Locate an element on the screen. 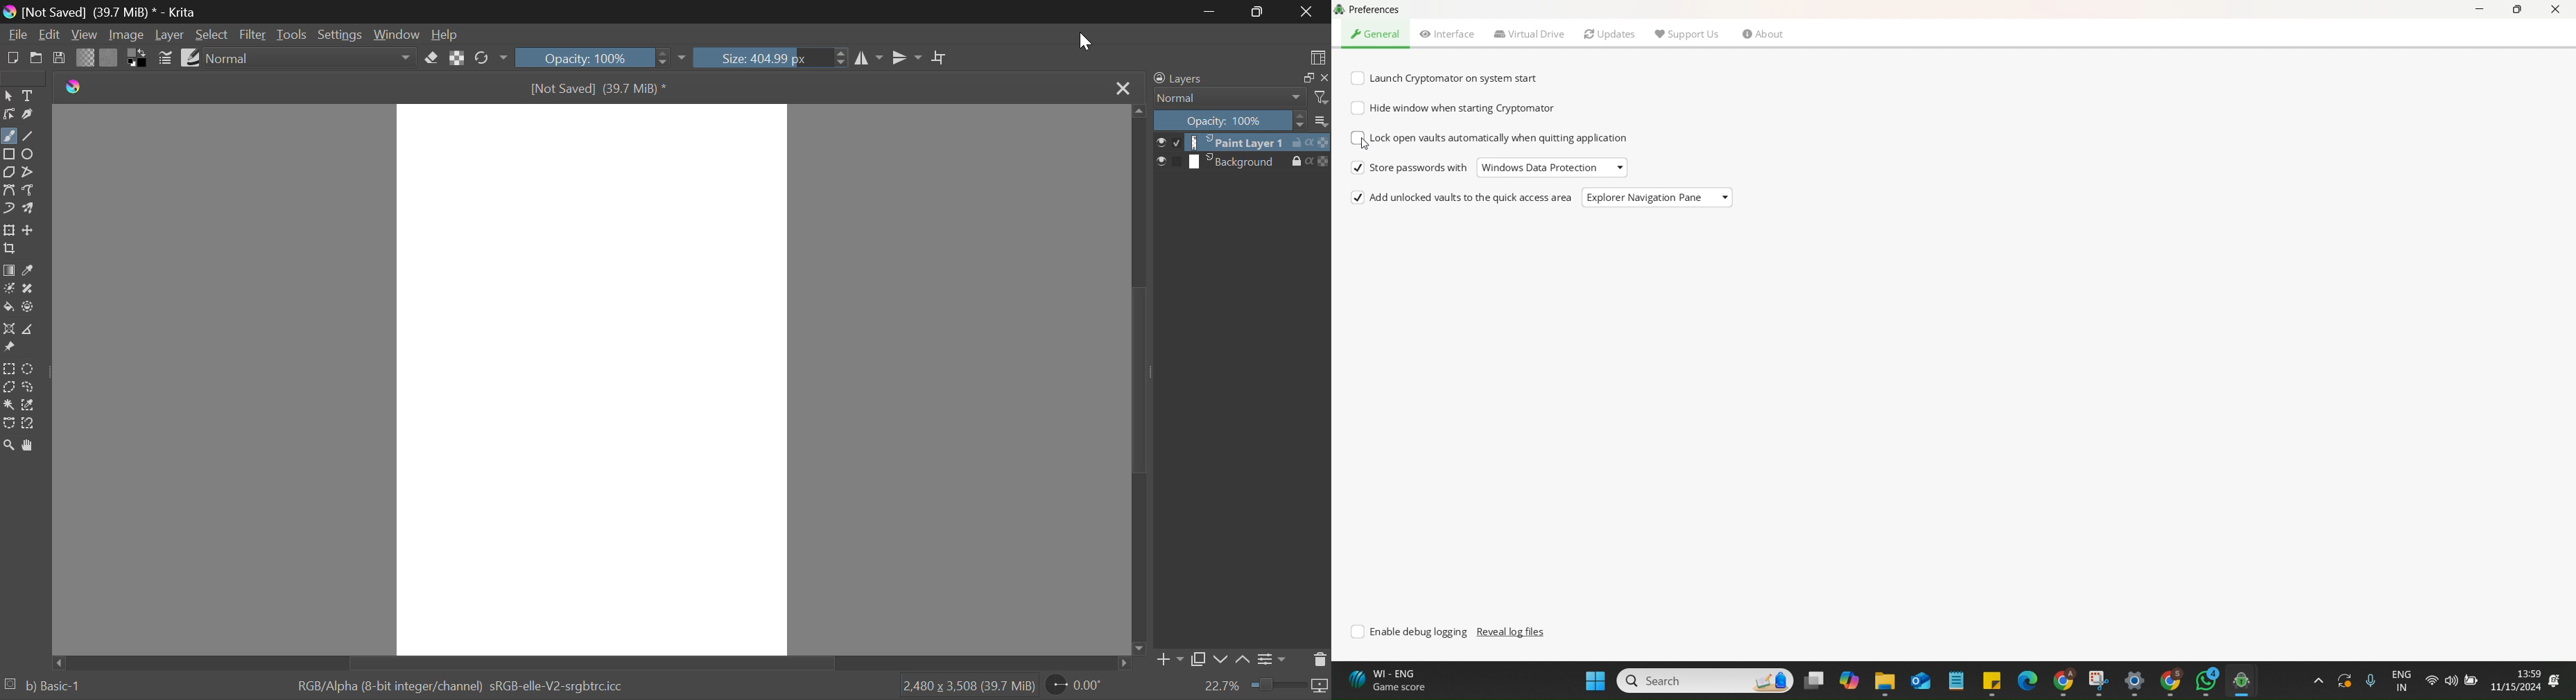 The width and height of the screenshot is (2576, 700). Document Workspace is located at coordinates (591, 378).